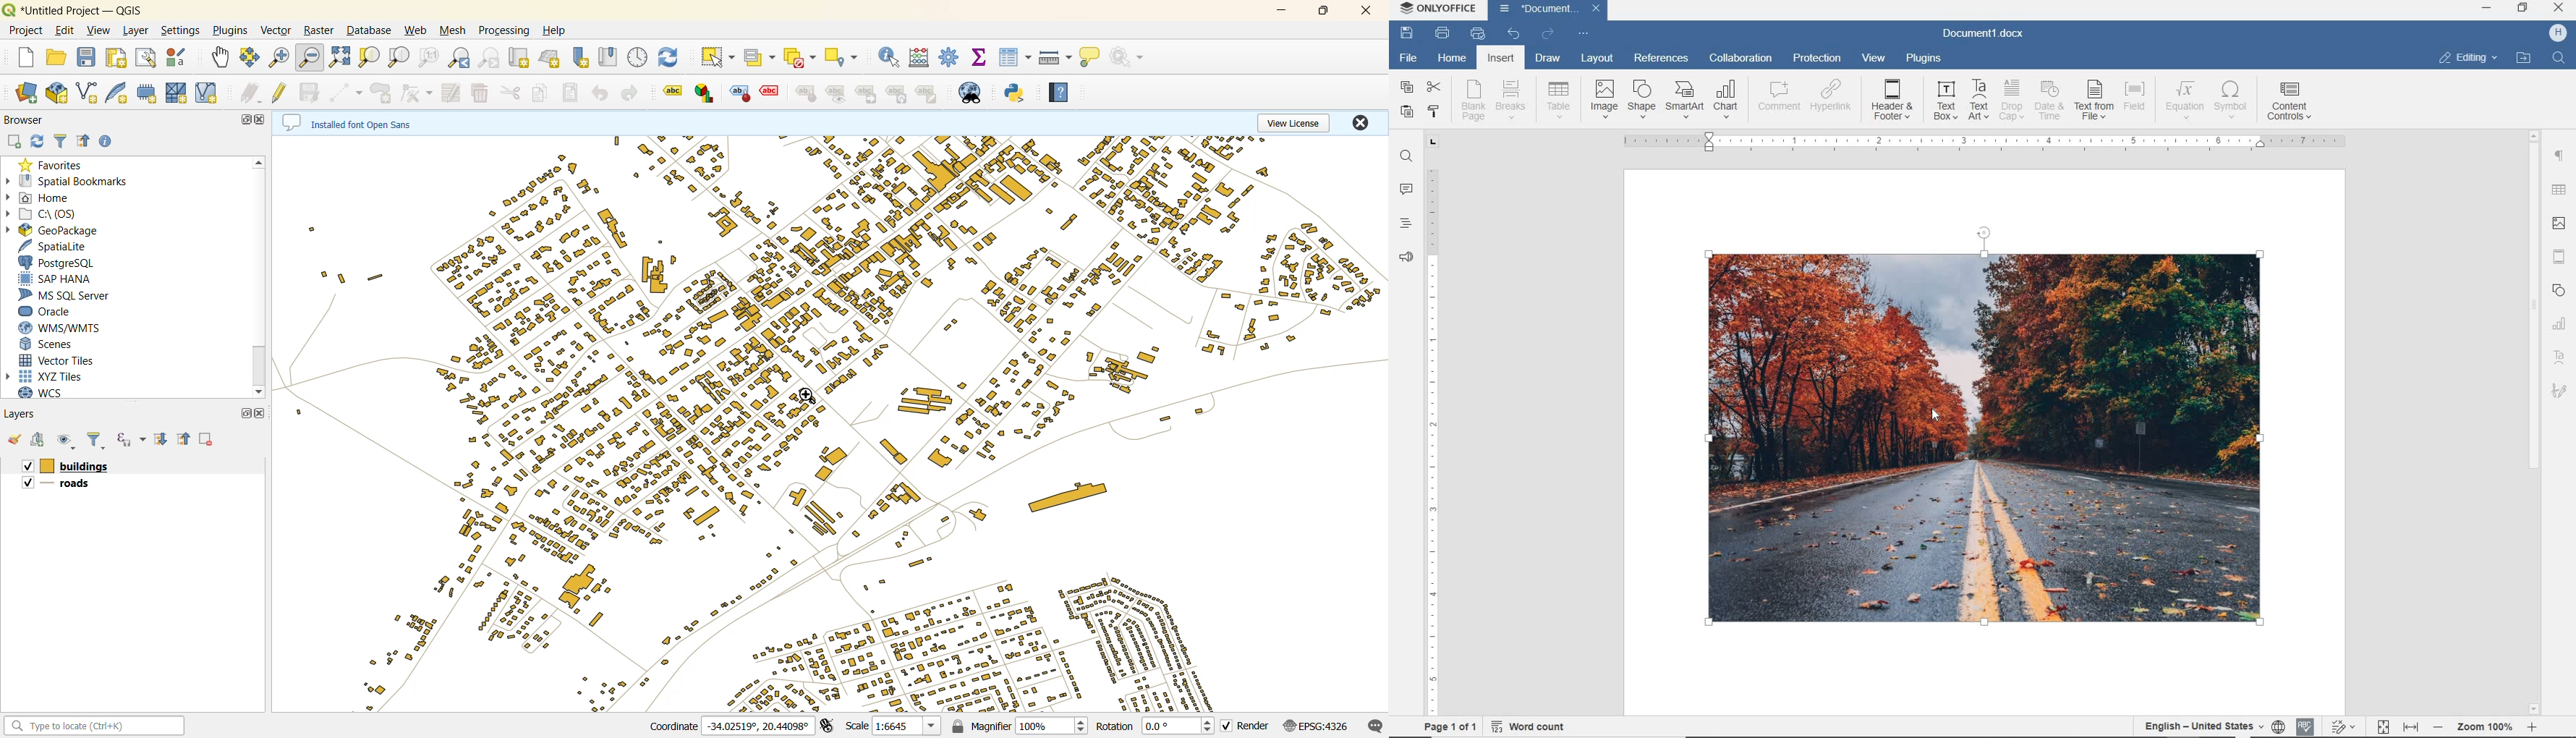 Image resolution: width=2576 pixels, height=756 pixels. I want to click on open file location, so click(2526, 59).